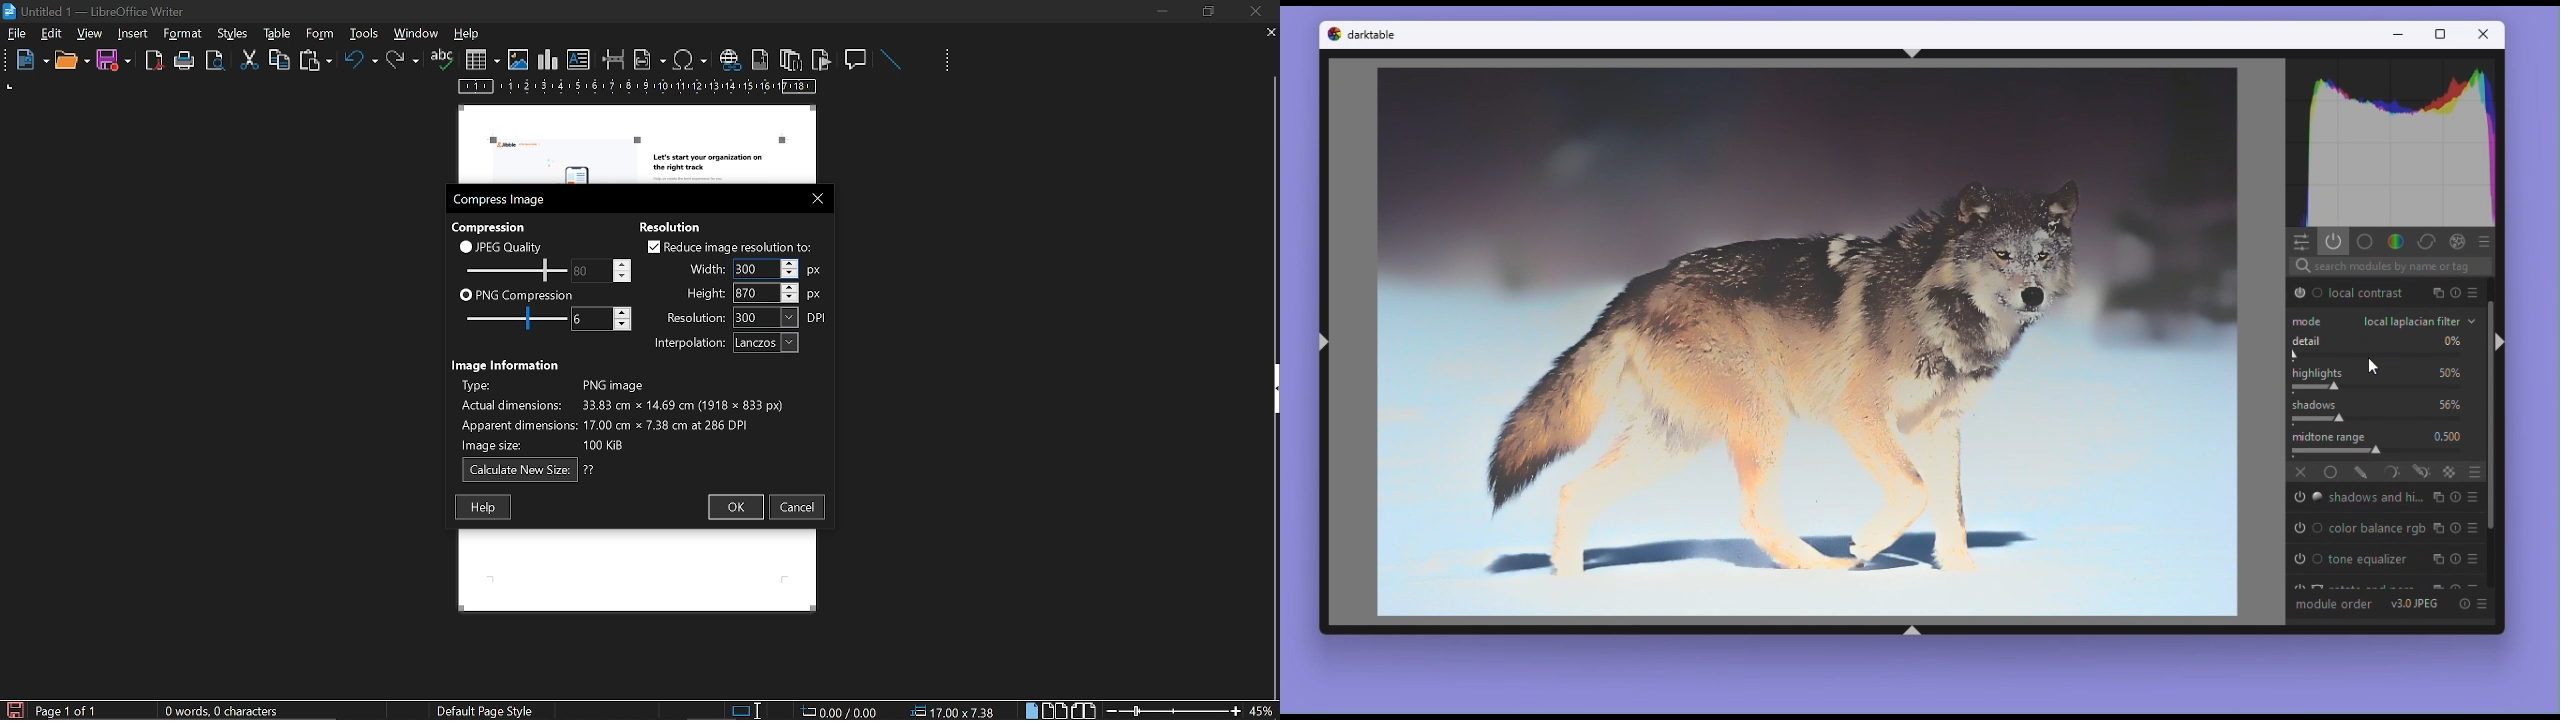  What do you see at coordinates (2373, 367) in the screenshot?
I see `cursor` at bounding box center [2373, 367].